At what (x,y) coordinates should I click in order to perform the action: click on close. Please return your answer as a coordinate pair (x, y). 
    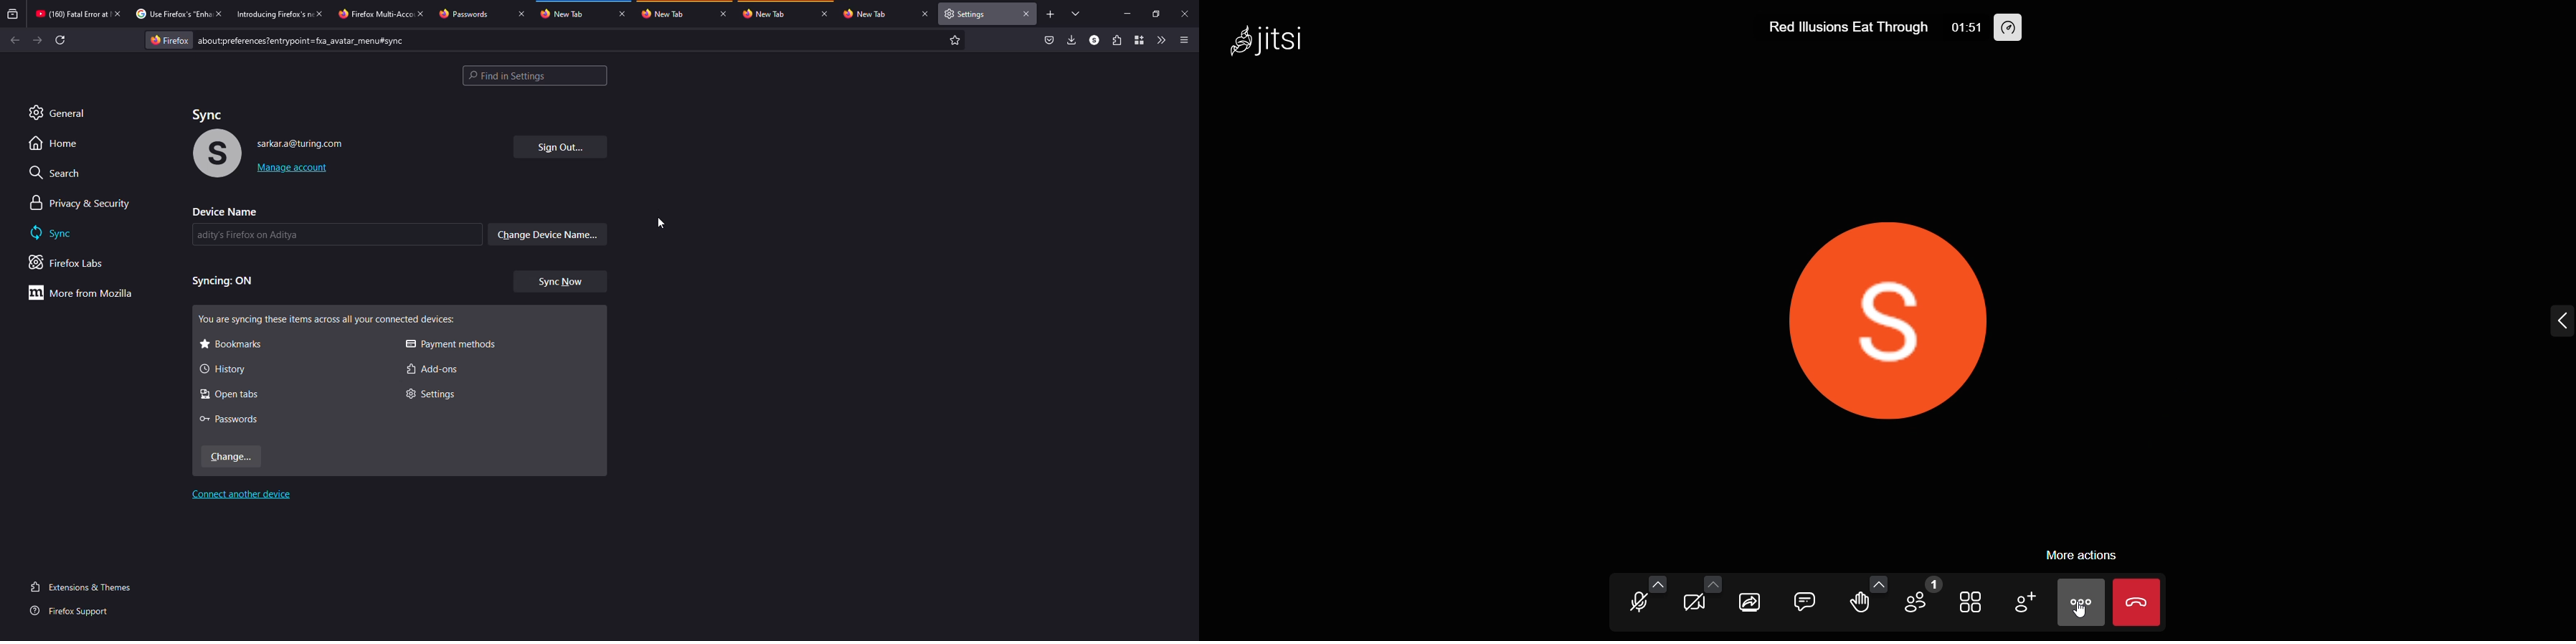
    Looking at the image, I should click on (825, 14).